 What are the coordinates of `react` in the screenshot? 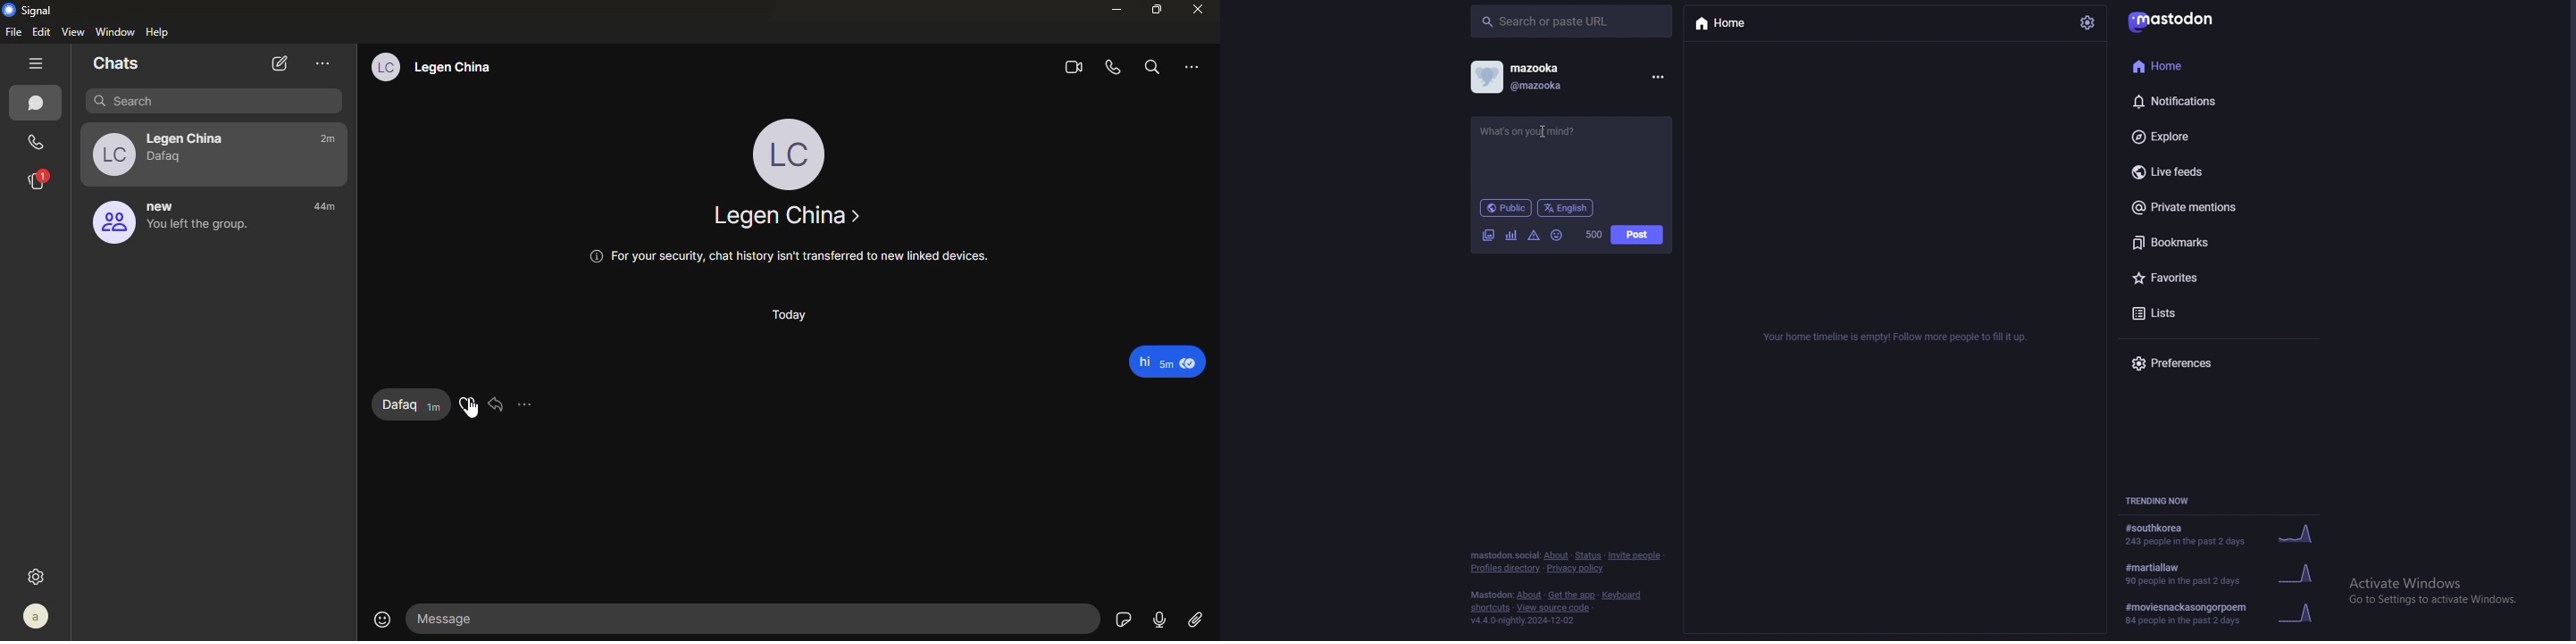 It's located at (470, 407).